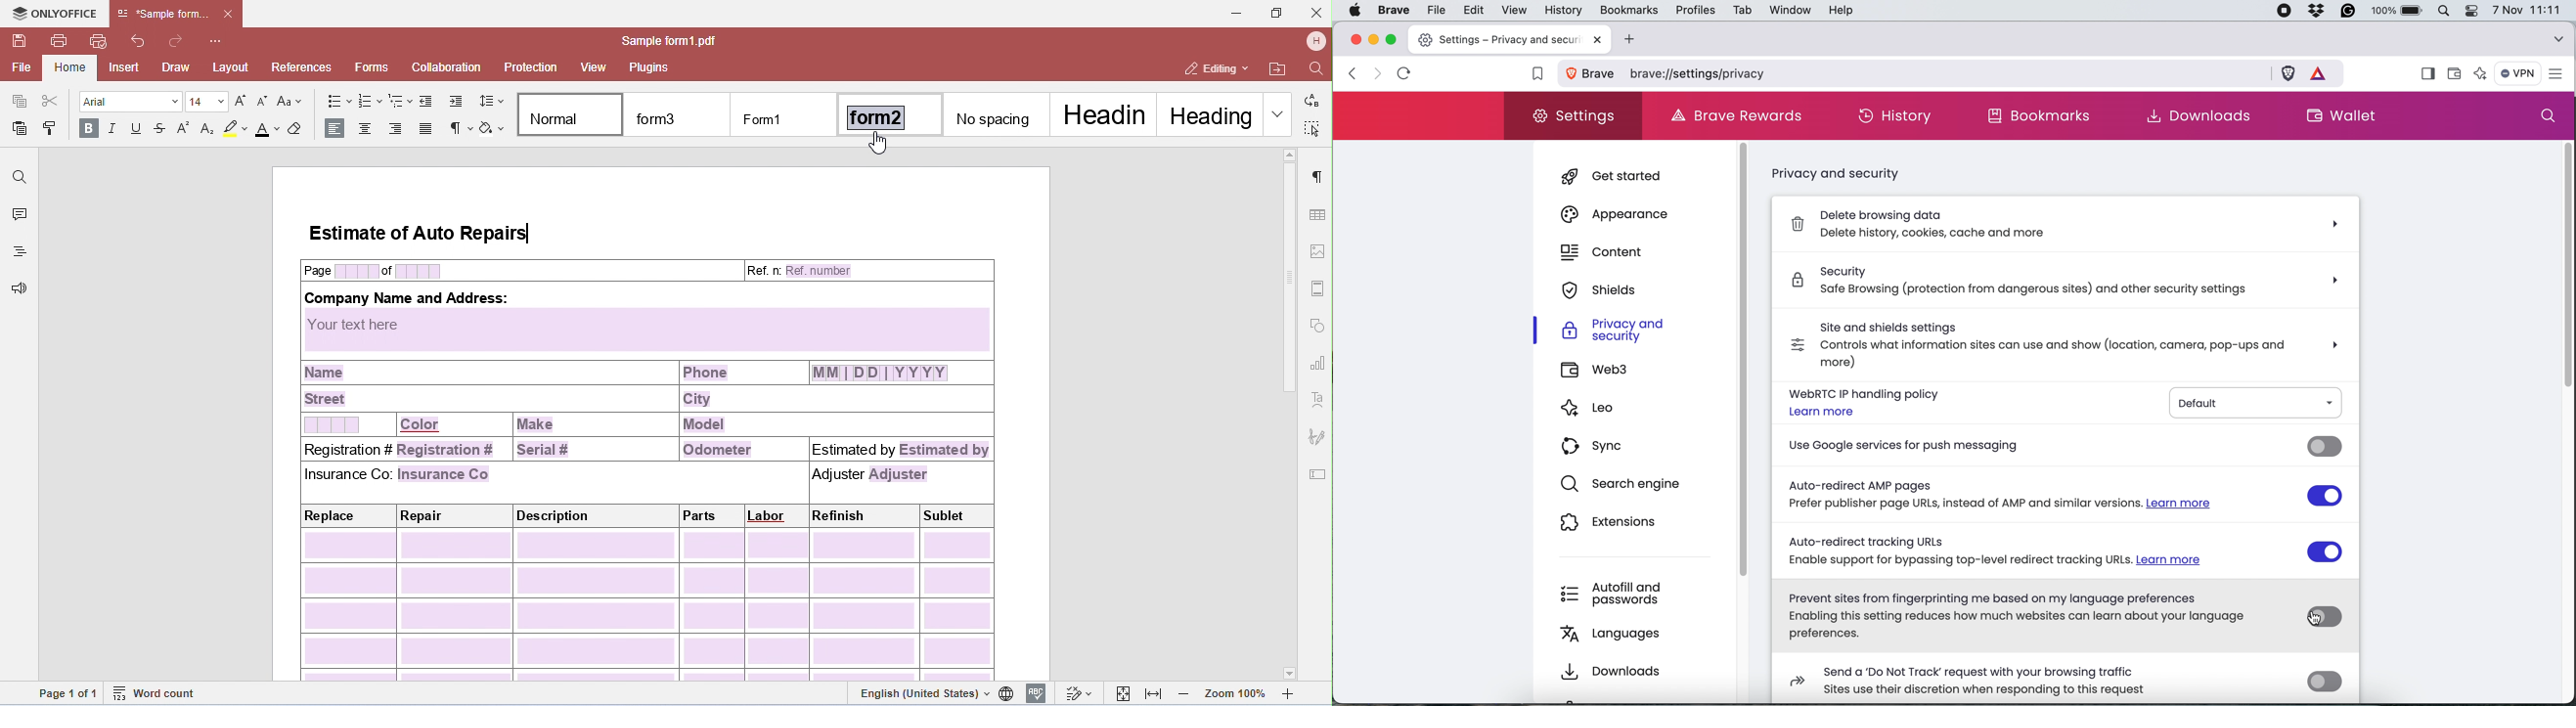 The image size is (2576, 728). Describe the element at coordinates (2321, 11) in the screenshot. I see `dropbox` at that location.